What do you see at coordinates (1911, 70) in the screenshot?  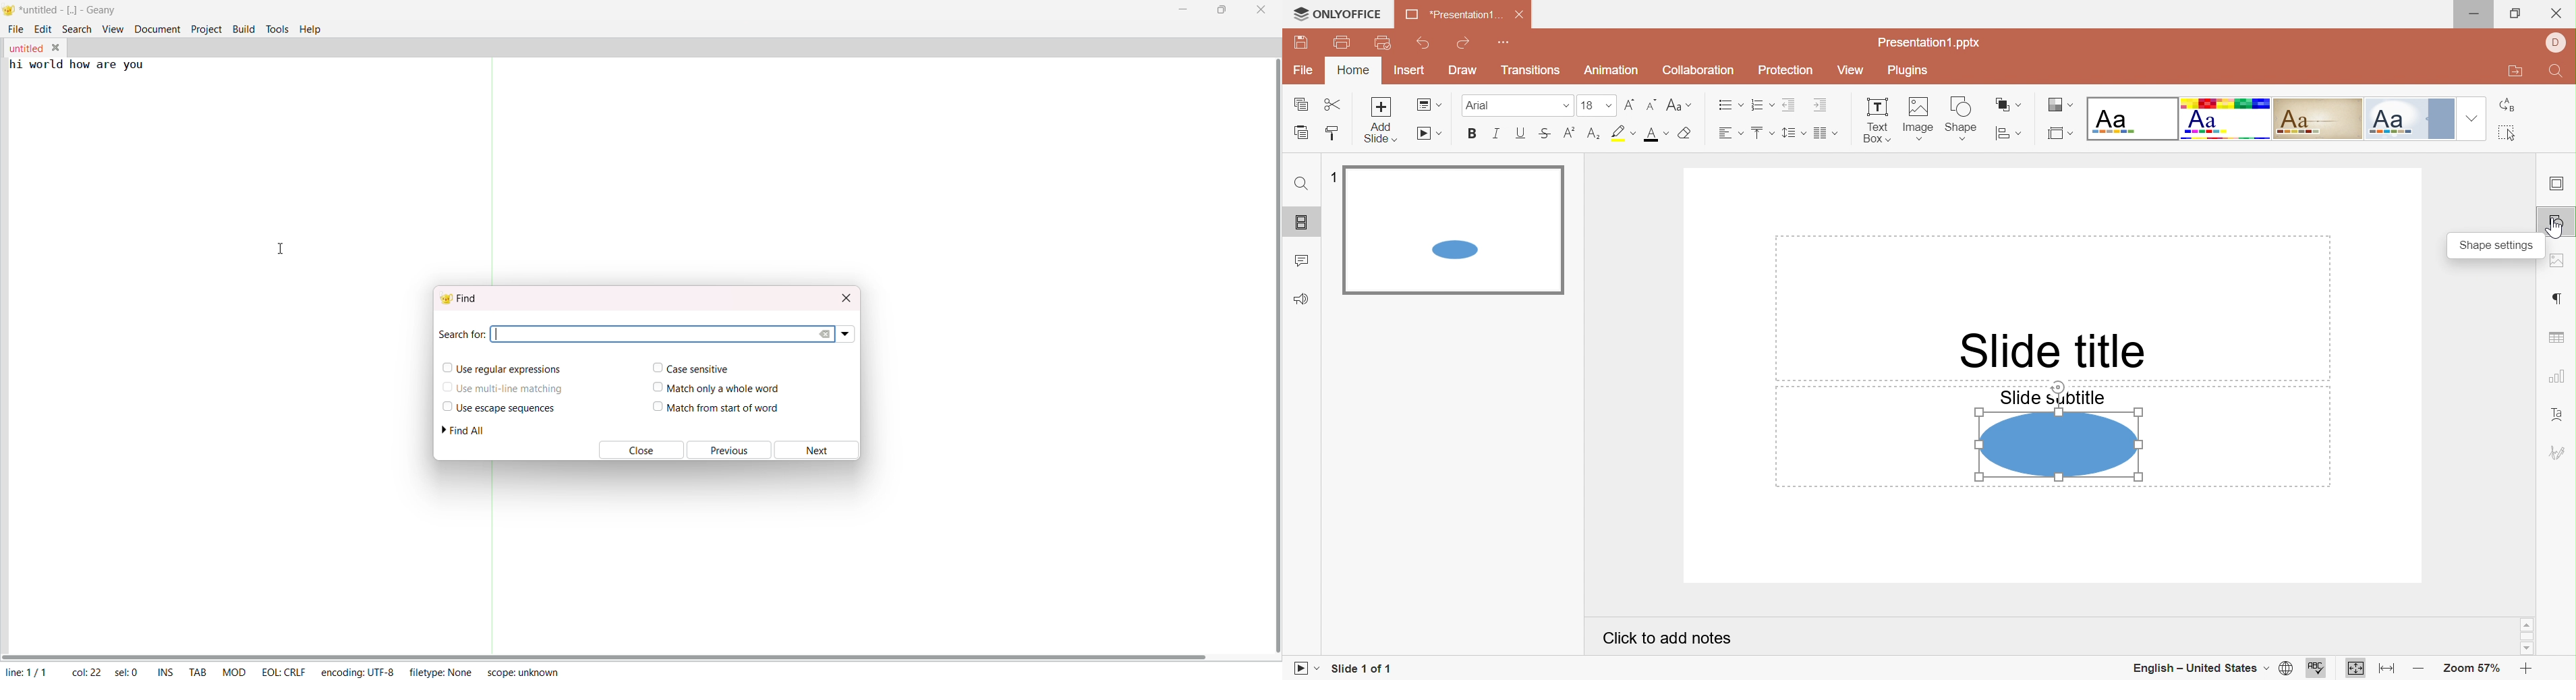 I see `Plugins` at bounding box center [1911, 70].